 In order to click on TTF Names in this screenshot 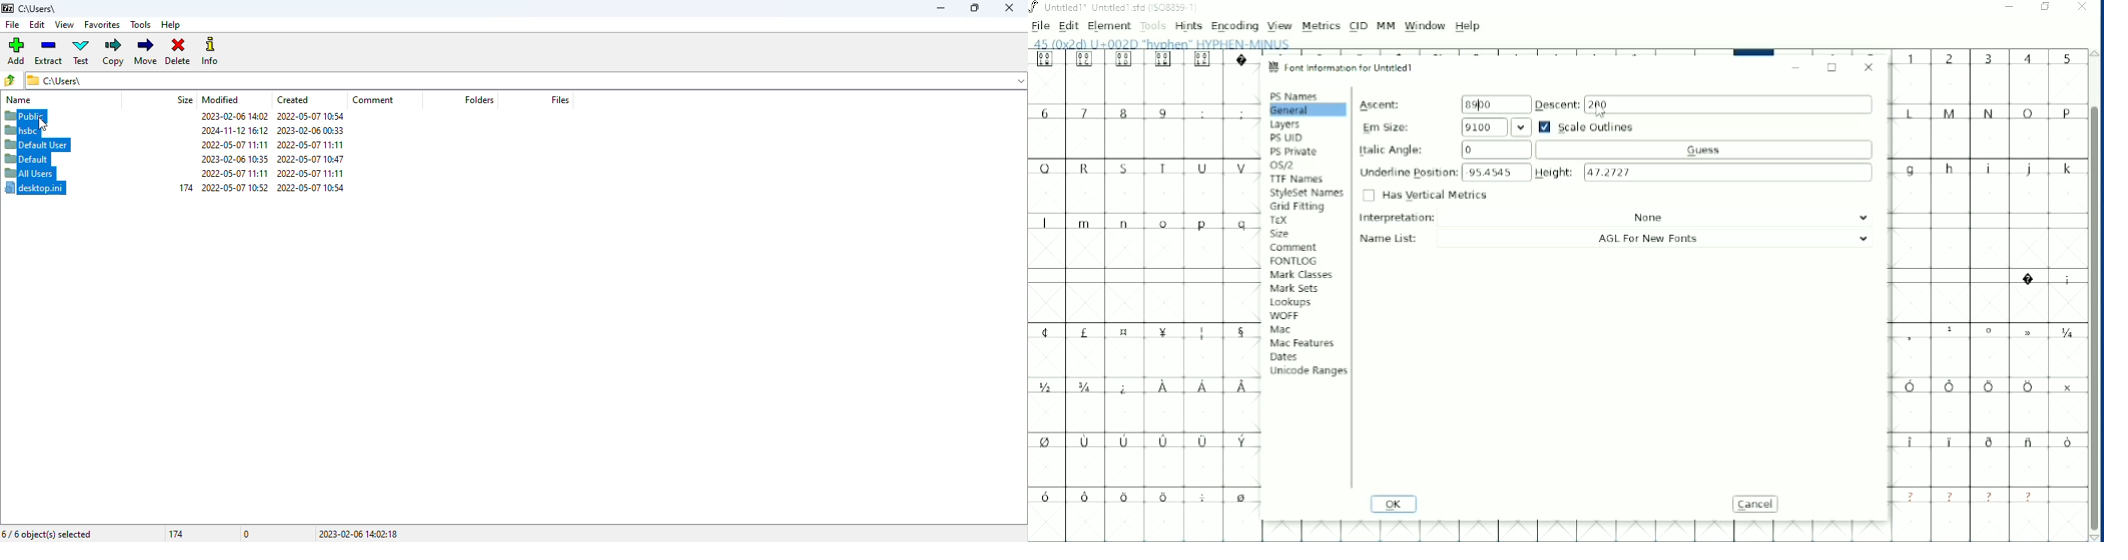, I will do `click(1297, 179)`.